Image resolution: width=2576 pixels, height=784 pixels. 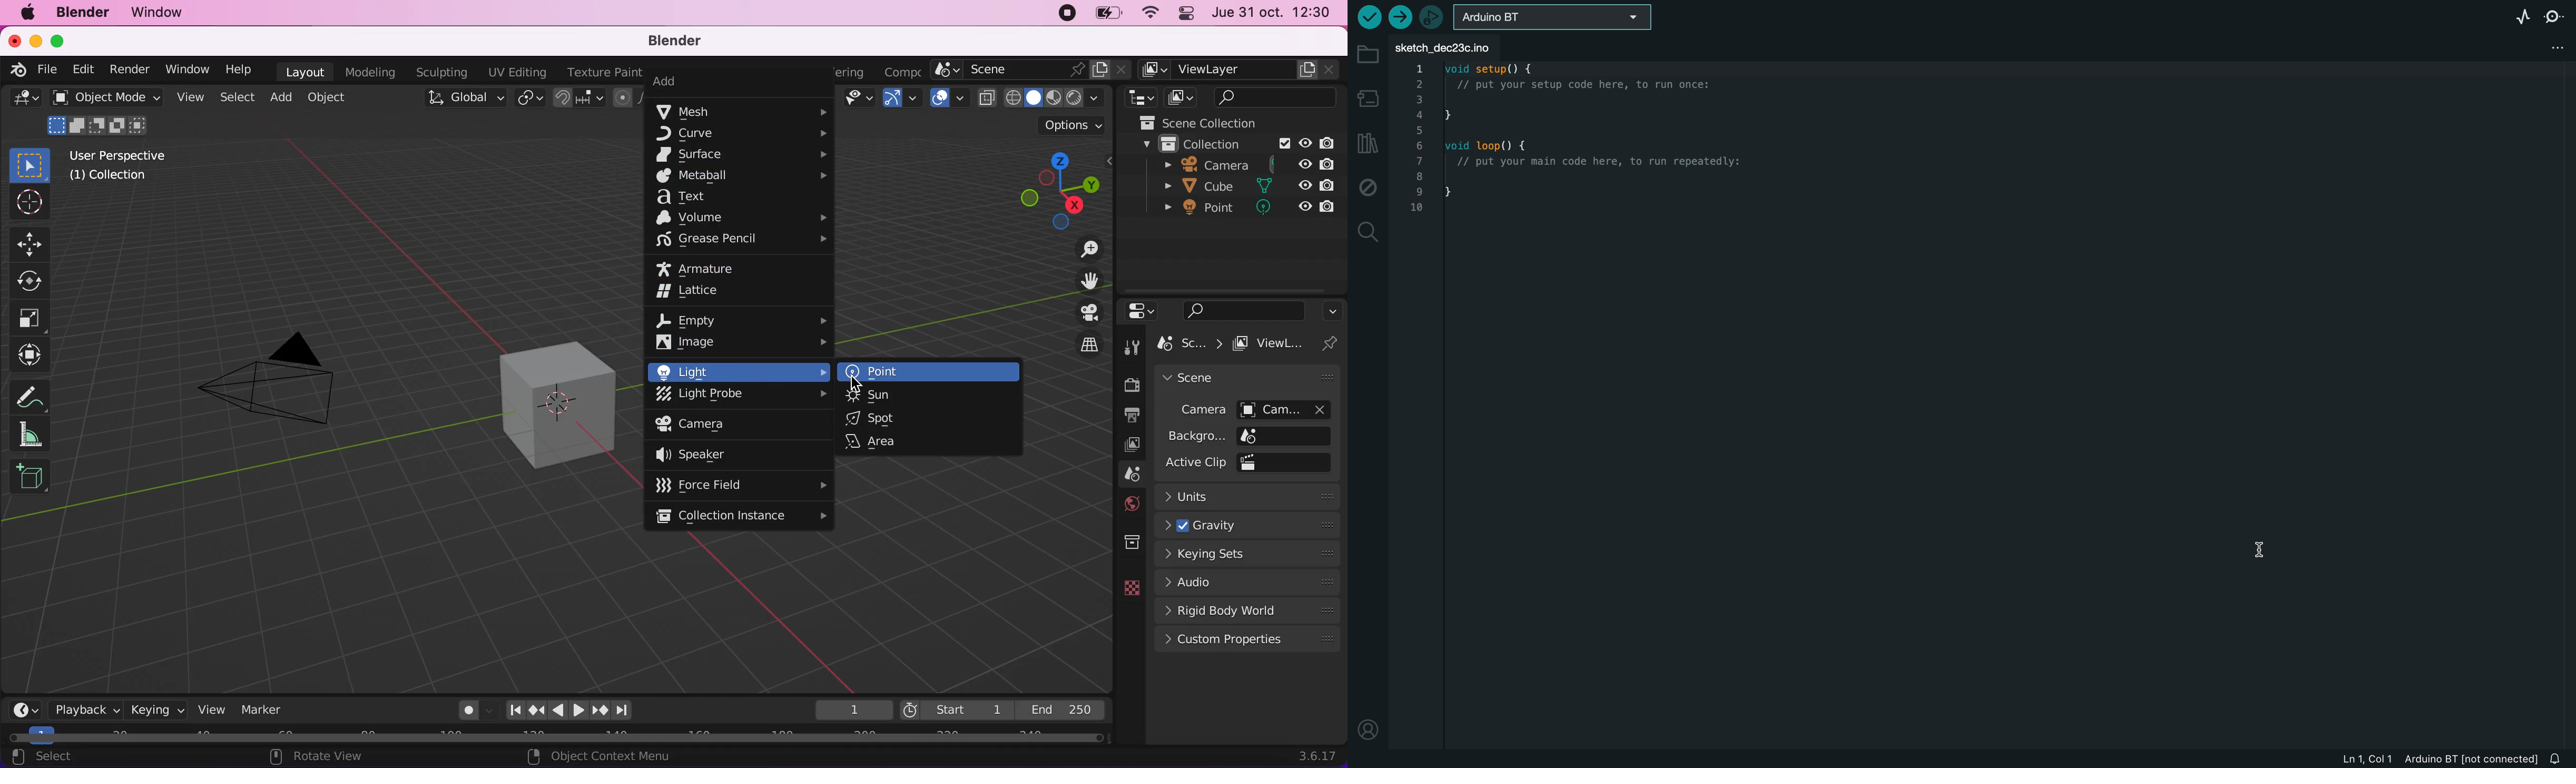 What do you see at coordinates (543, 401) in the screenshot?
I see `cube` at bounding box center [543, 401].